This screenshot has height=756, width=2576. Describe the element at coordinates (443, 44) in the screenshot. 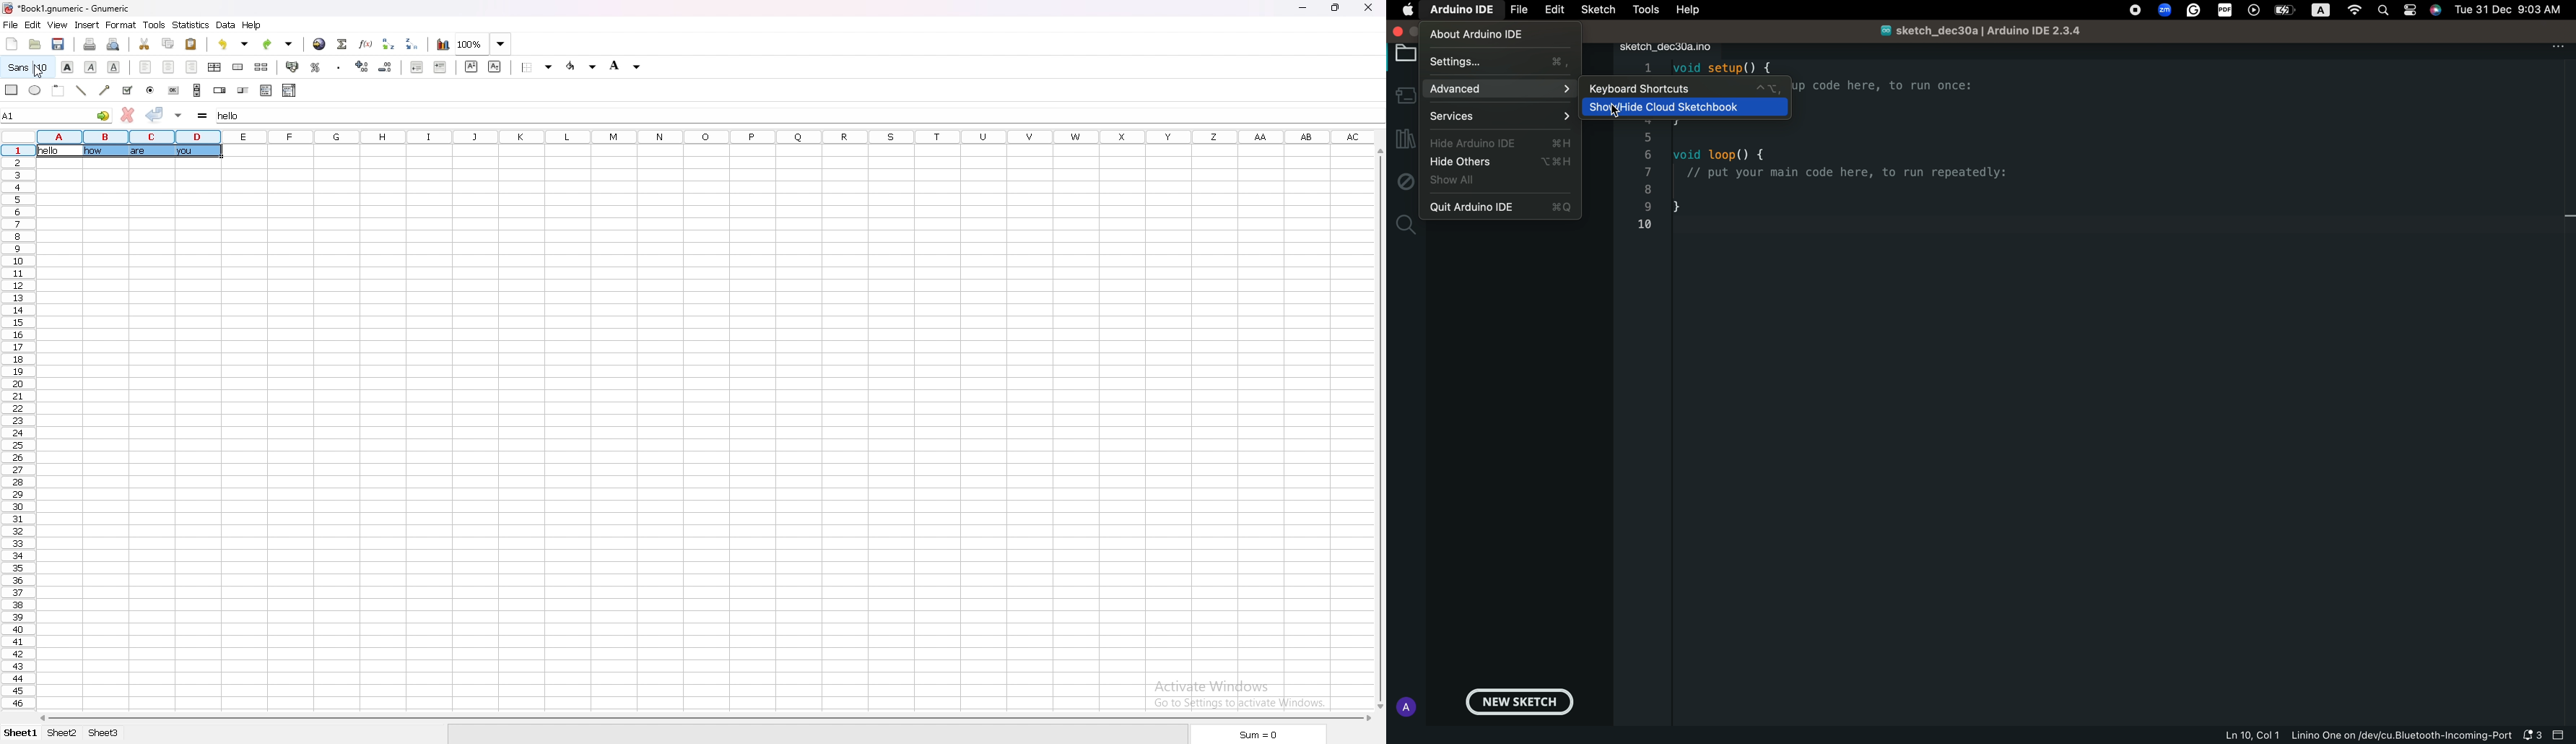

I see `chart` at that location.